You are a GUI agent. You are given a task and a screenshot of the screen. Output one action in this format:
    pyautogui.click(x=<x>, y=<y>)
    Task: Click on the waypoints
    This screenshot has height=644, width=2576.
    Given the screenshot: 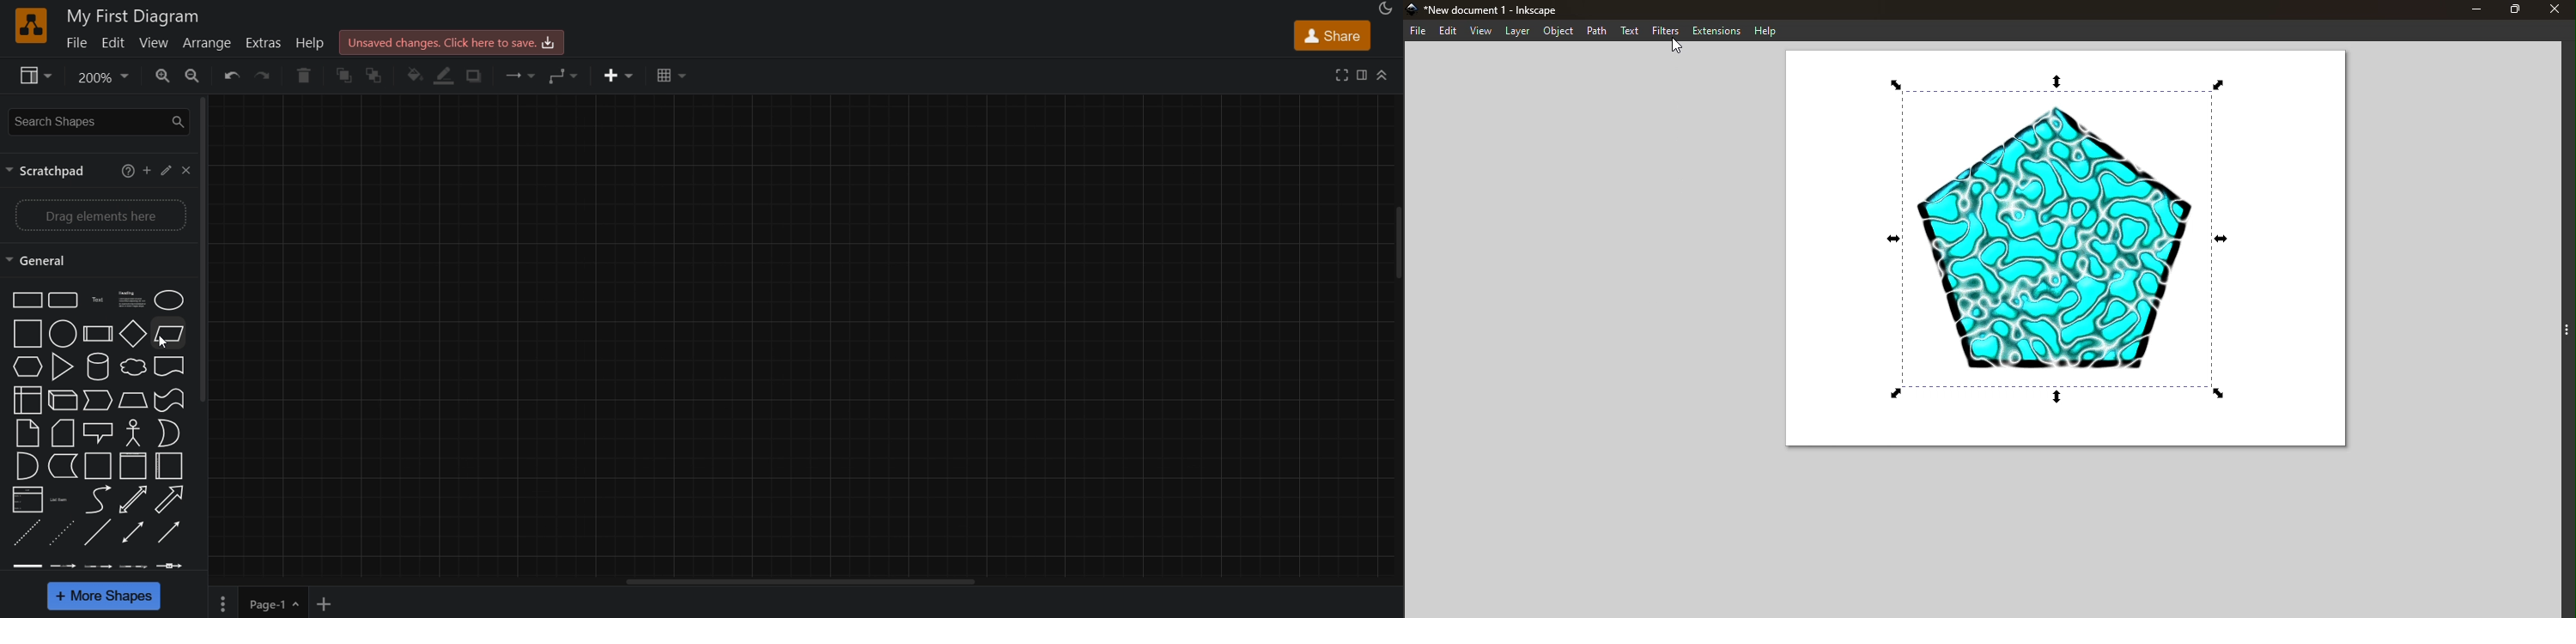 What is the action you would take?
    pyautogui.click(x=564, y=75)
    